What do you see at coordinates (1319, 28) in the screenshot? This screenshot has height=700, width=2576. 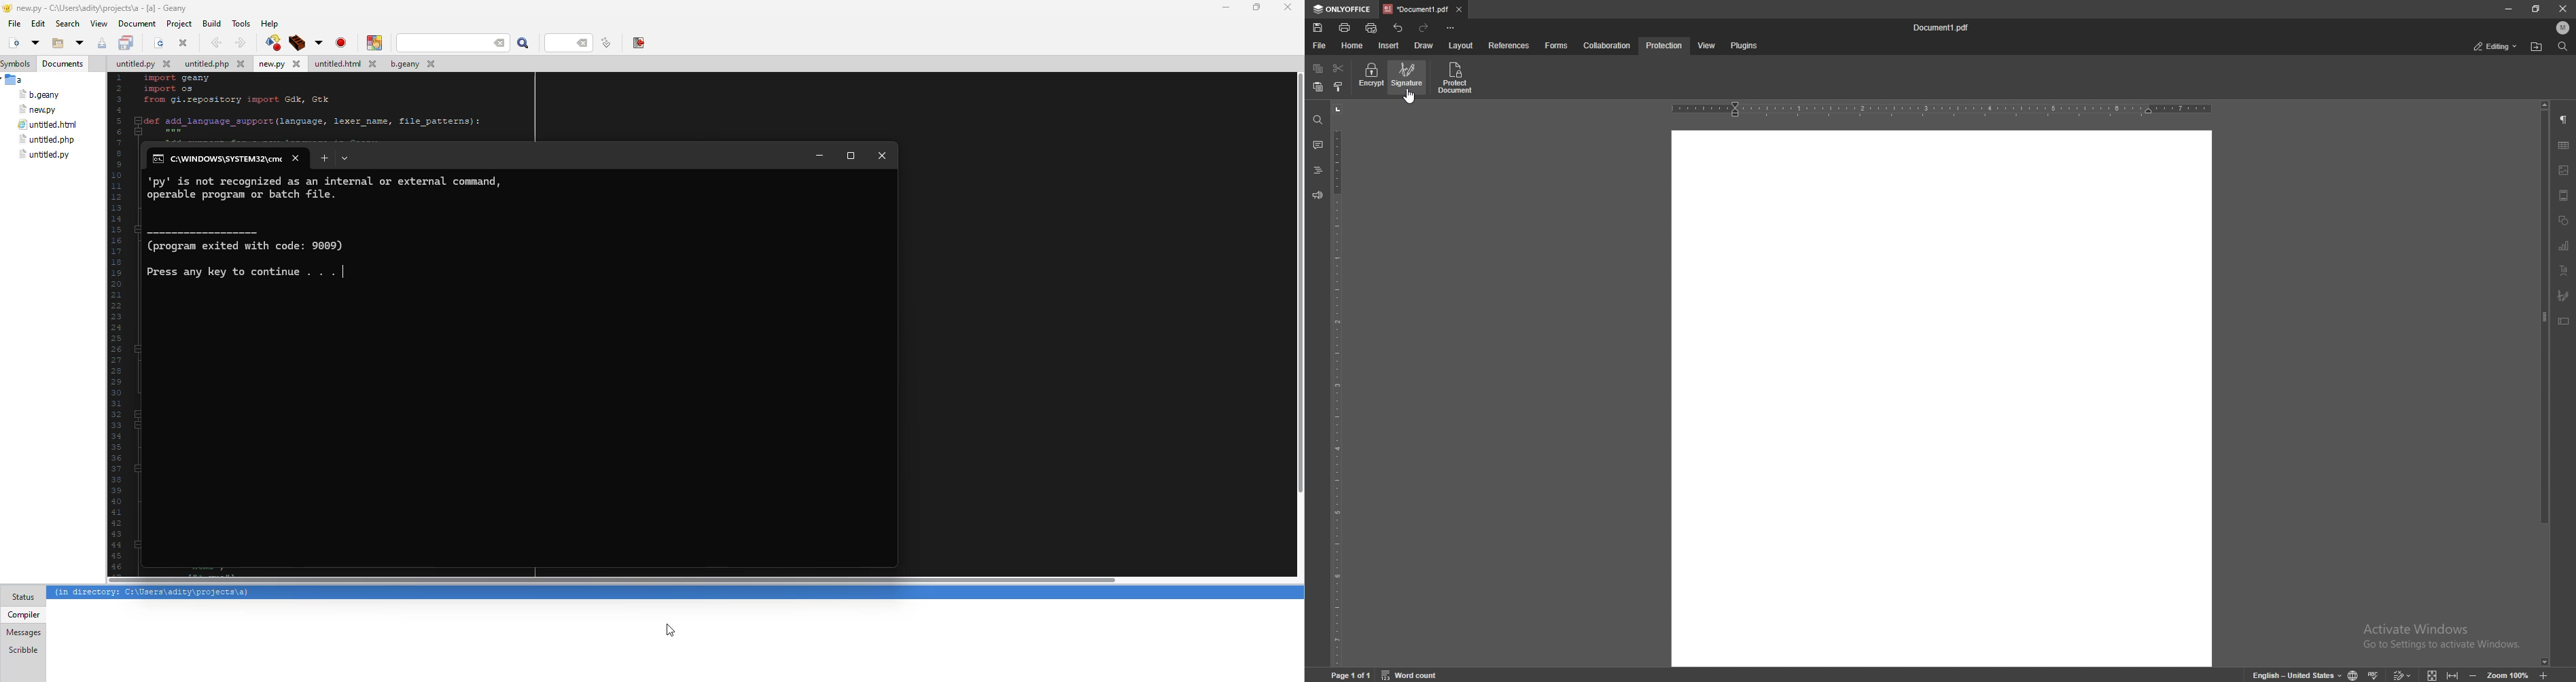 I see `save` at bounding box center [1319, 28].